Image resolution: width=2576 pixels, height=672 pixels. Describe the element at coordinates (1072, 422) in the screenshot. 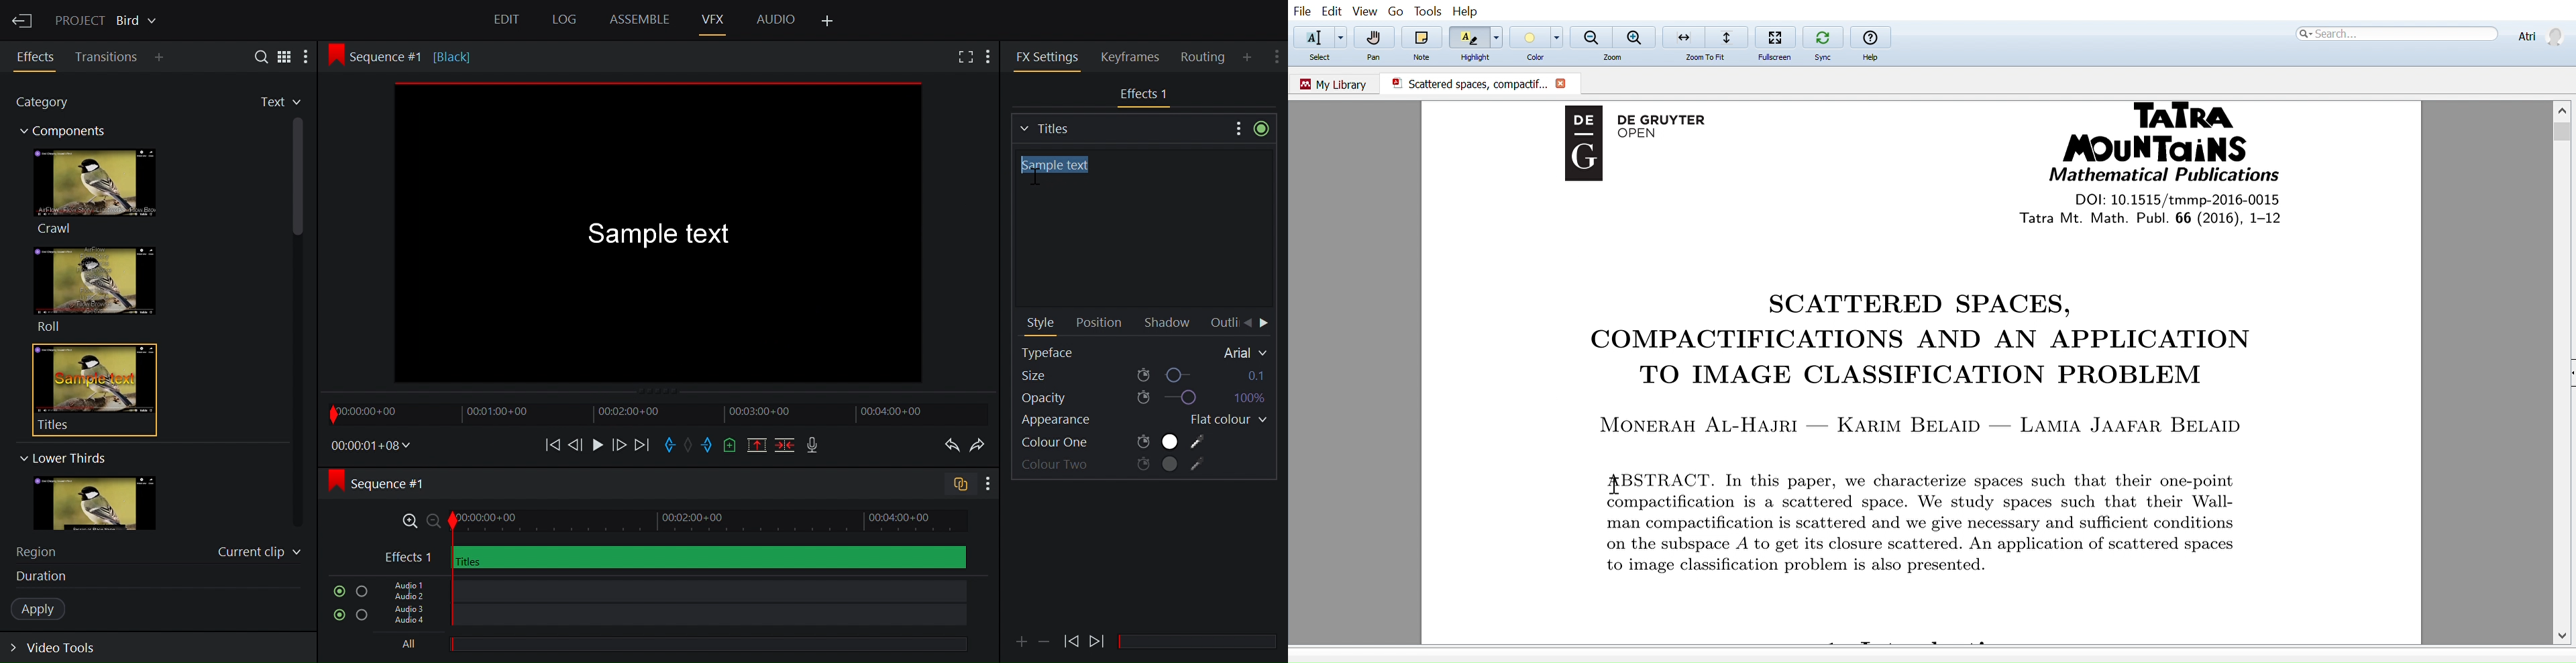

I see `Appearance` at that location.